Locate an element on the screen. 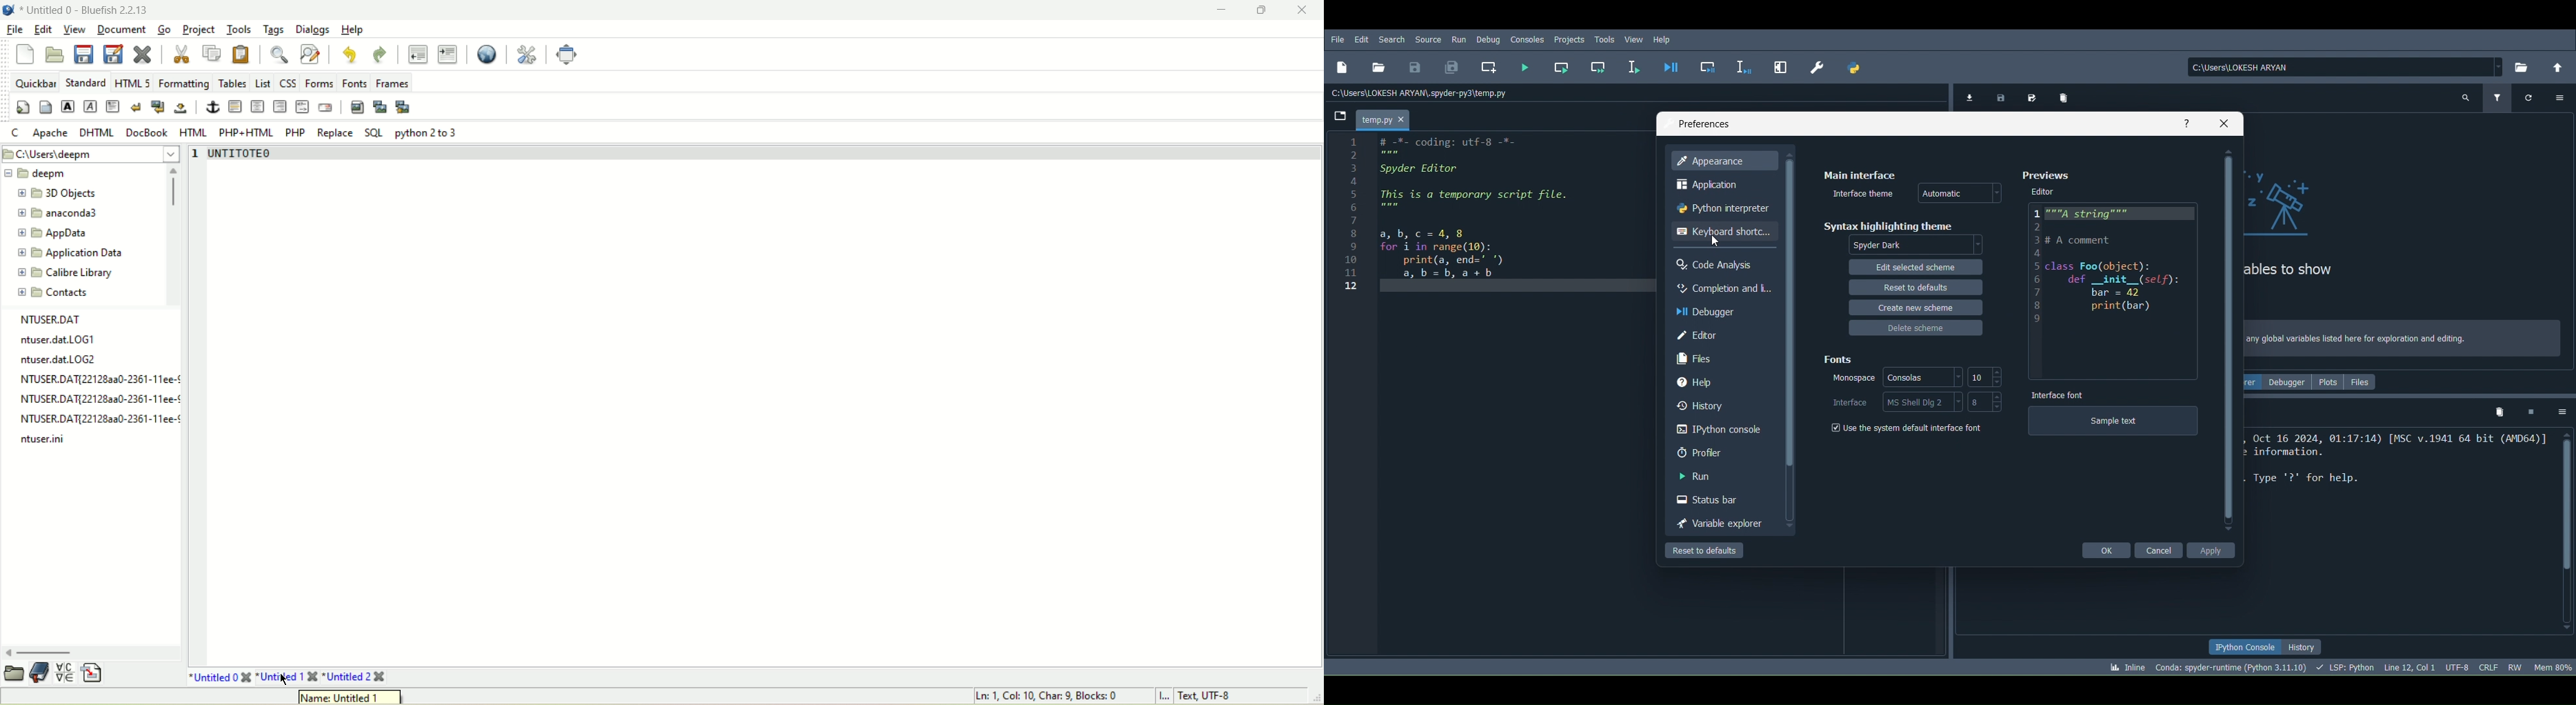  Apache is located at coordinates (50, 135).